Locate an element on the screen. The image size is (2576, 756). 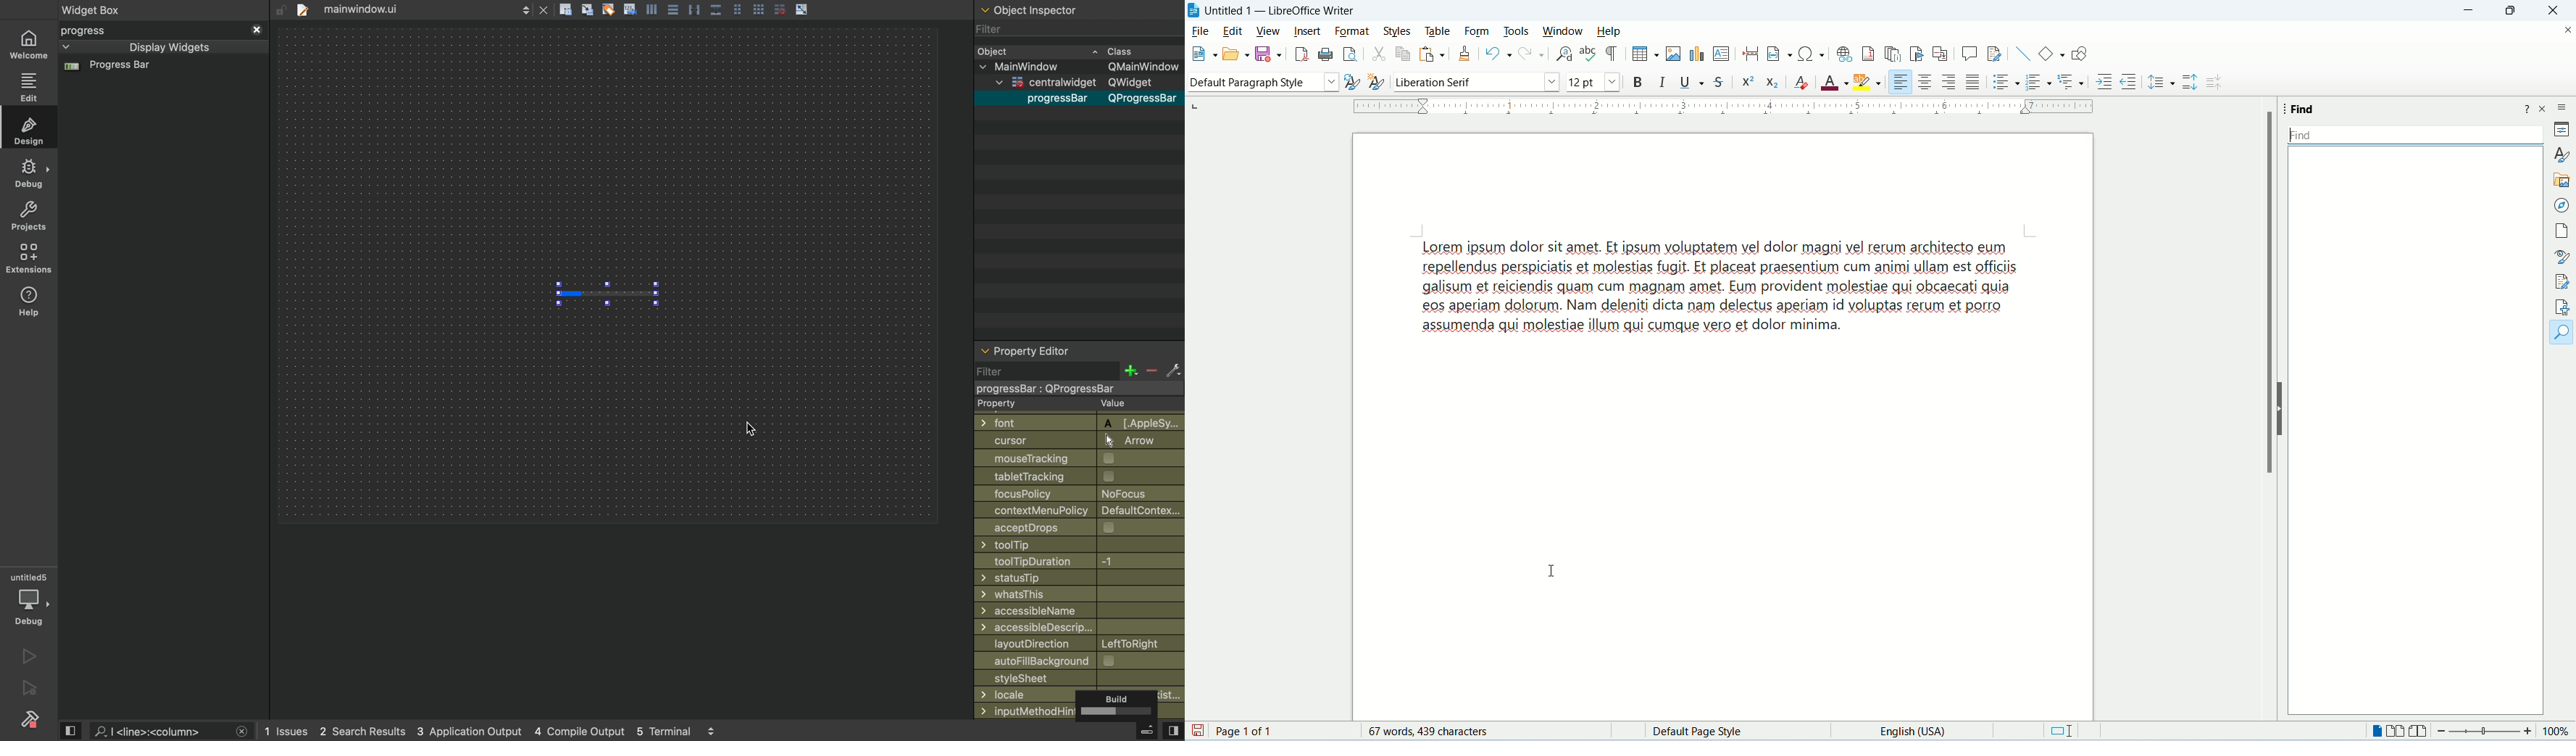
file is located at coordinates (1201, 31).